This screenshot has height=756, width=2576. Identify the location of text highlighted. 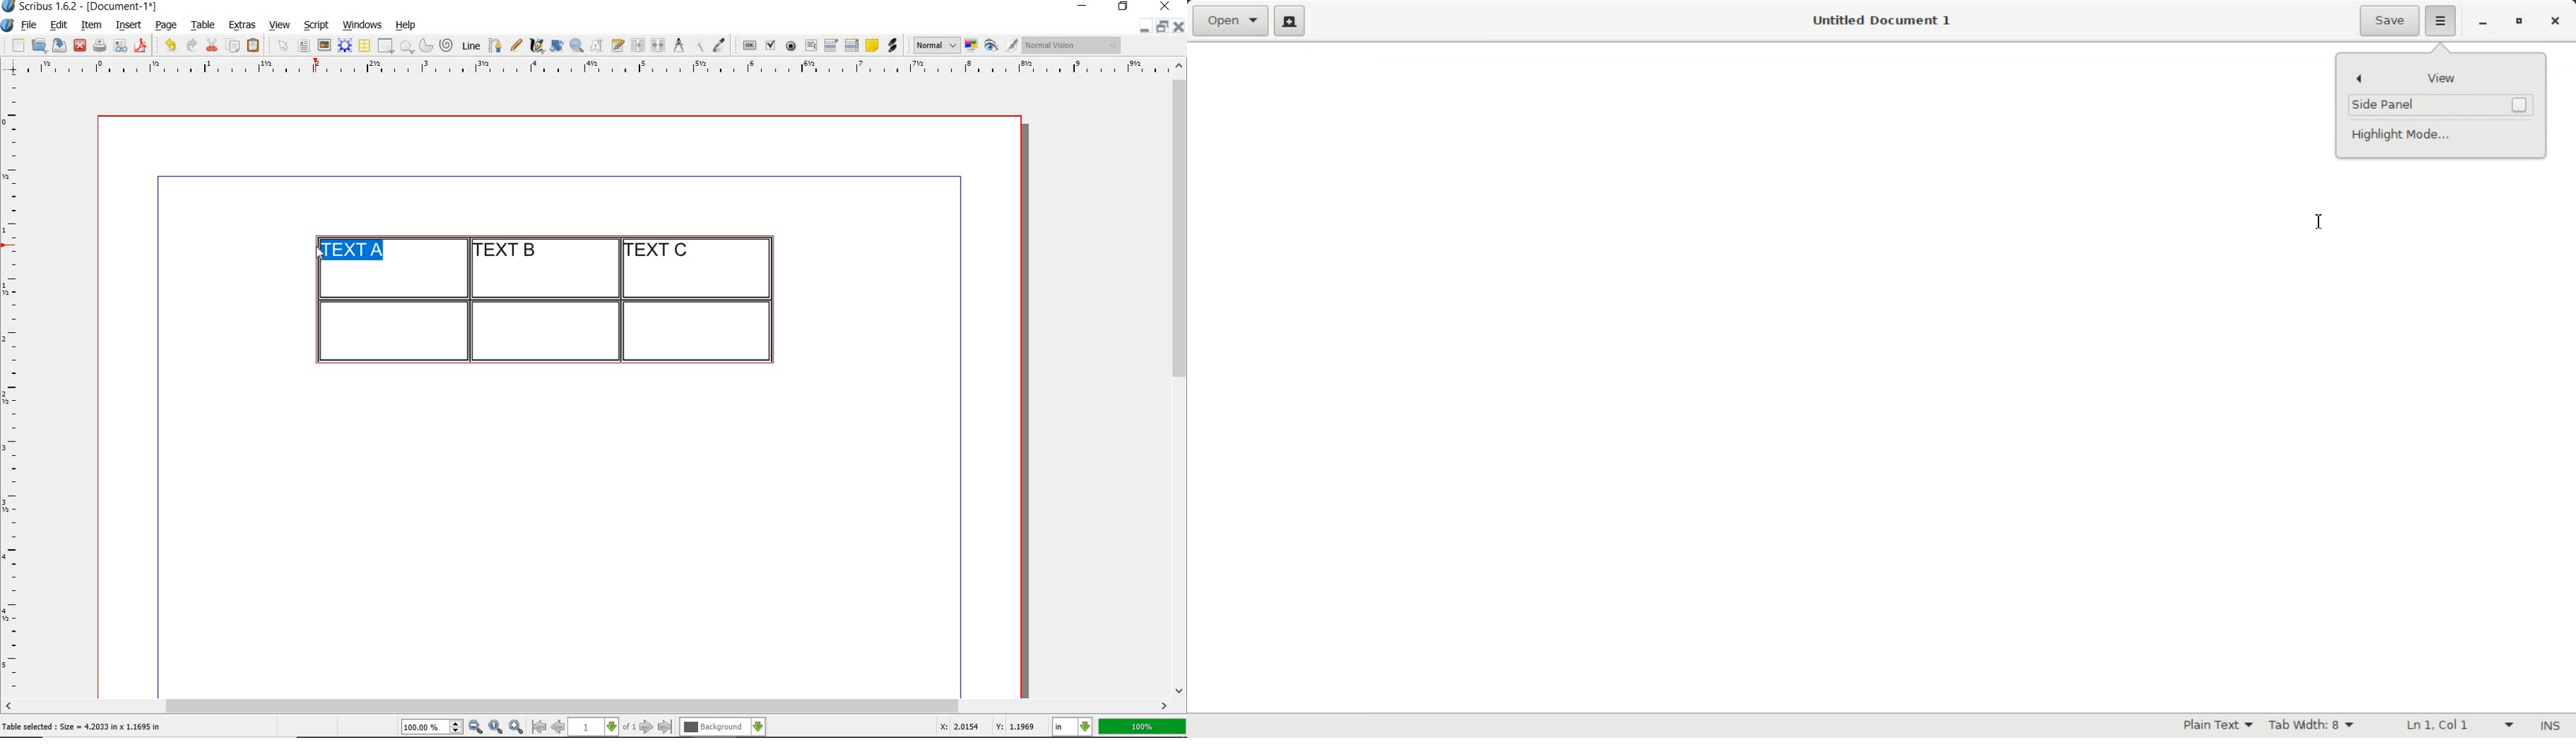
(353, 252).